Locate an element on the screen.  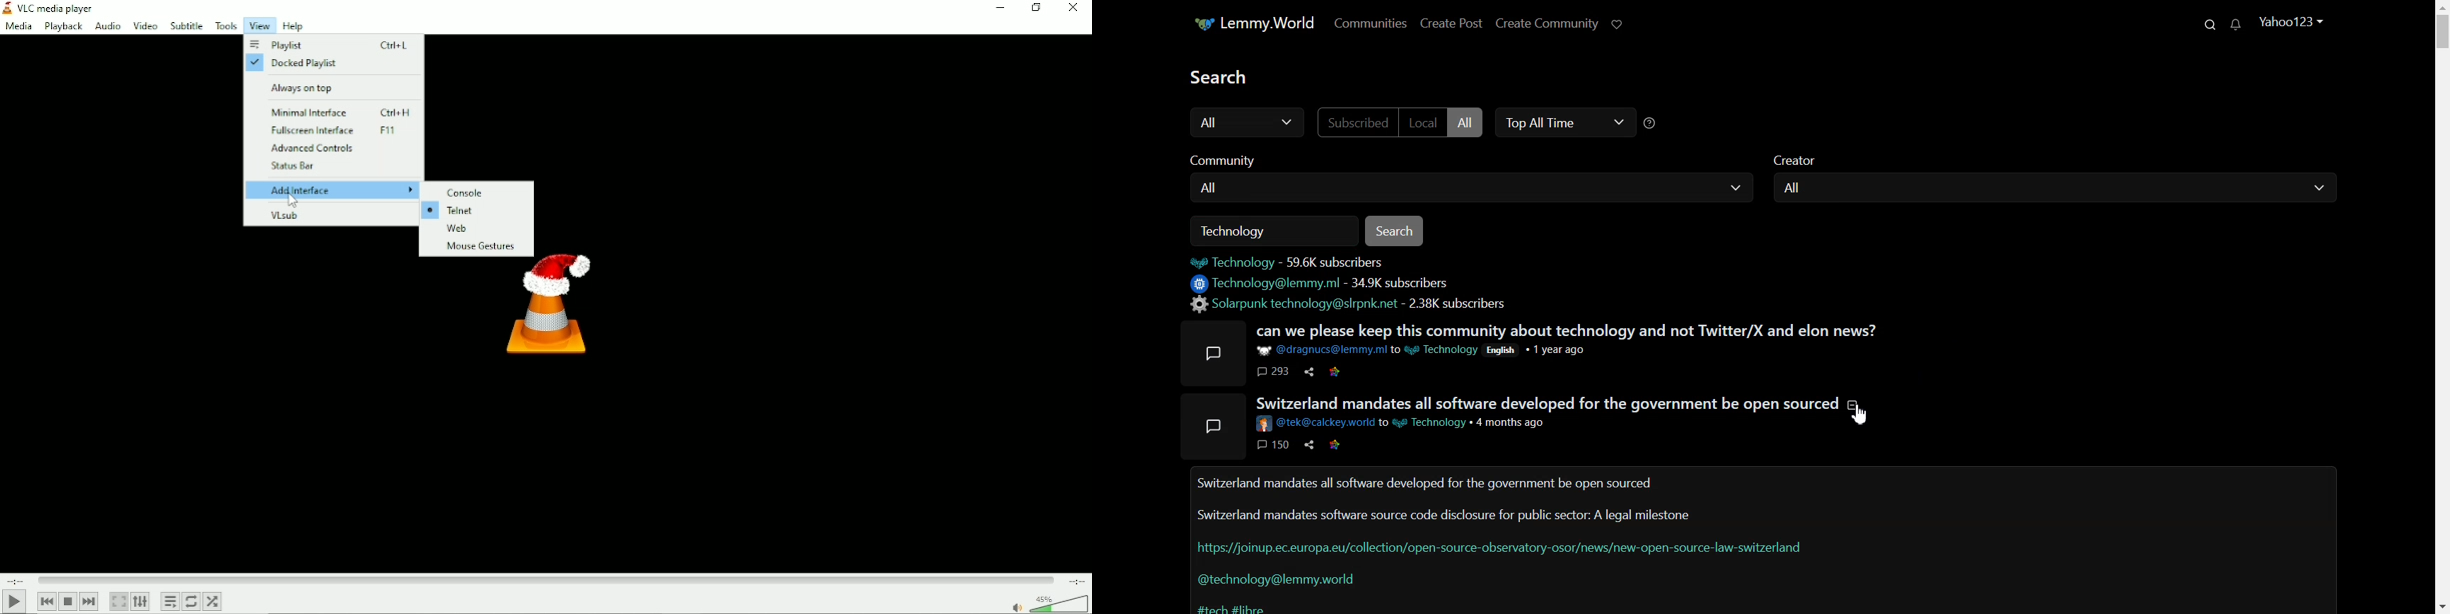
starred is located at coordinates (1335, 445).